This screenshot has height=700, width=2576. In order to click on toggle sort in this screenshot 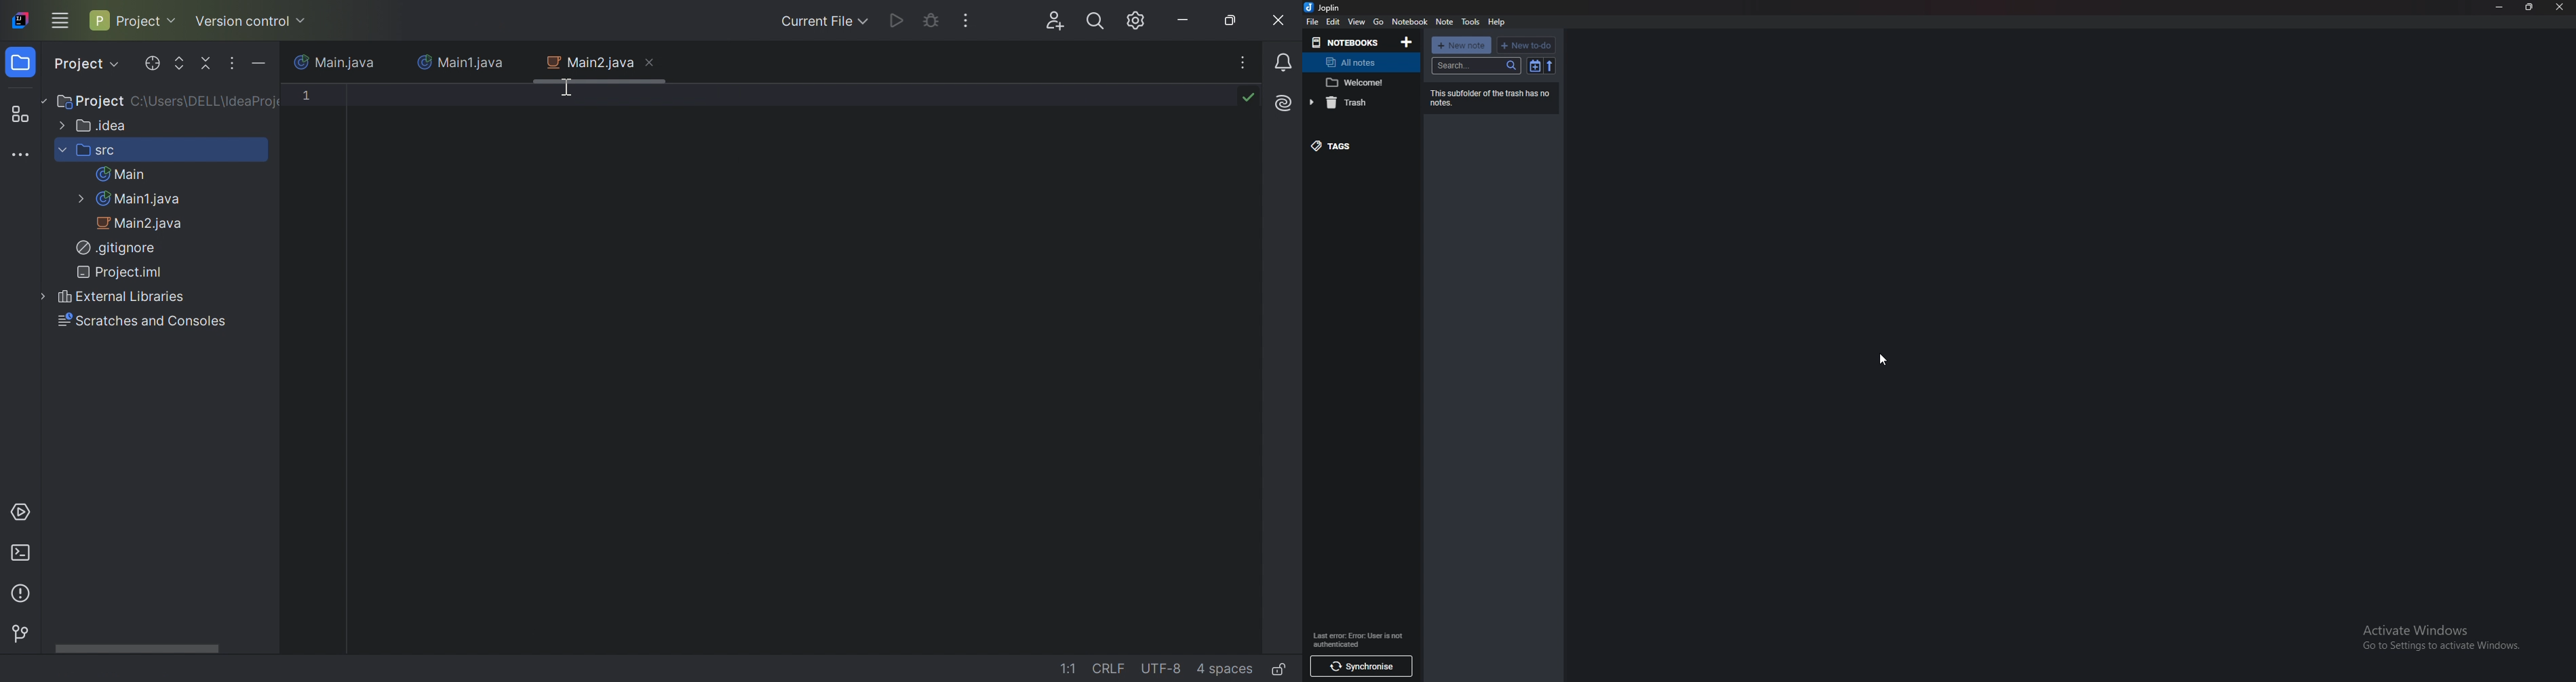, I will do `click(1535, 66)`.